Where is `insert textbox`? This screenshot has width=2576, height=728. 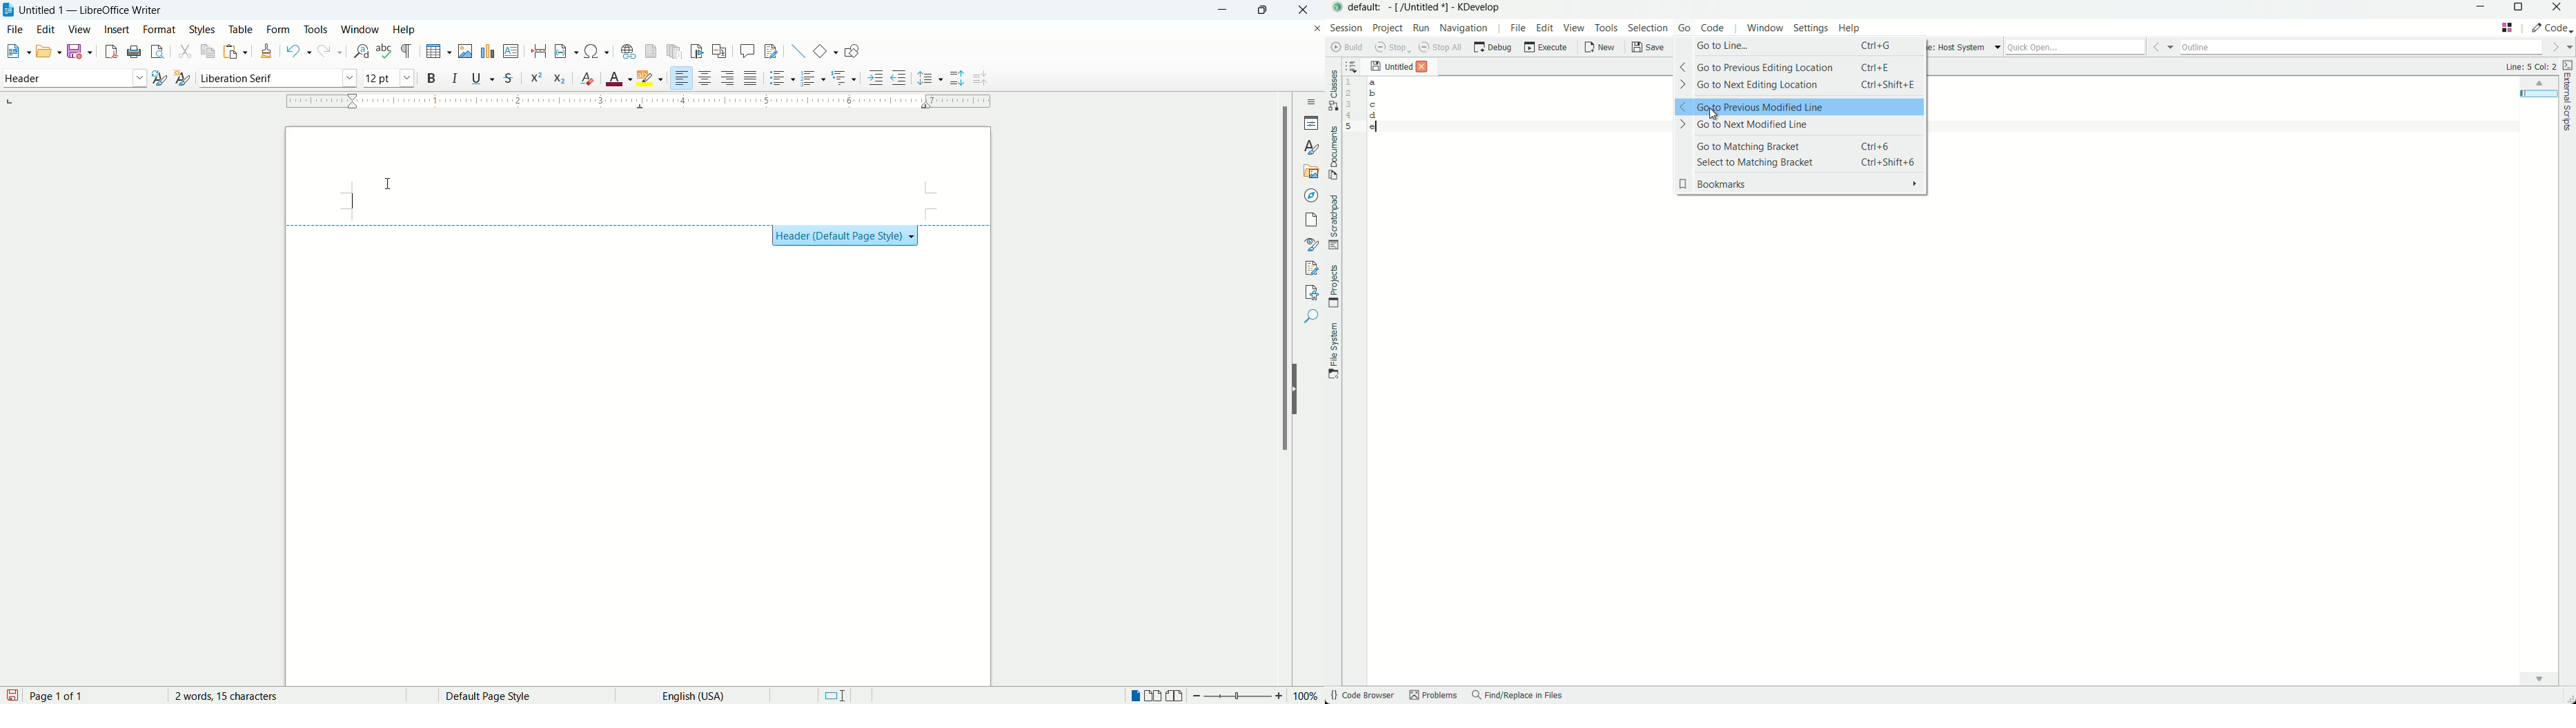
insert textbox is located at coordinates (511, 50).